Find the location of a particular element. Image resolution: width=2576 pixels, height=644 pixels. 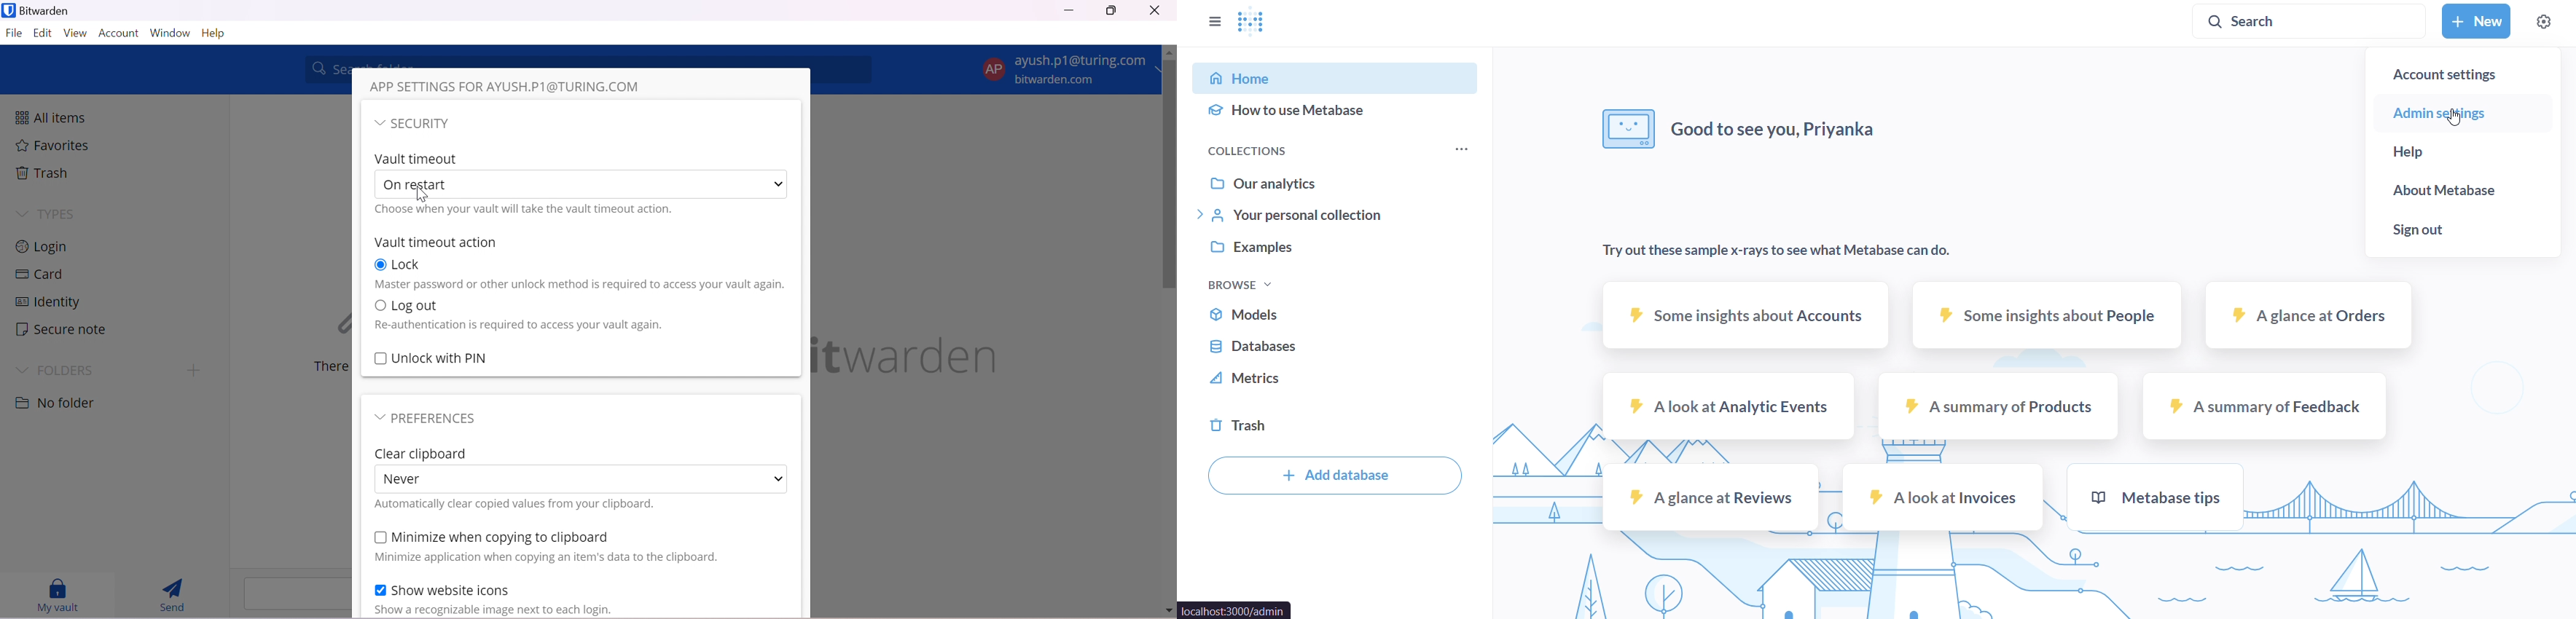

View is located at coordinates (77, 34).